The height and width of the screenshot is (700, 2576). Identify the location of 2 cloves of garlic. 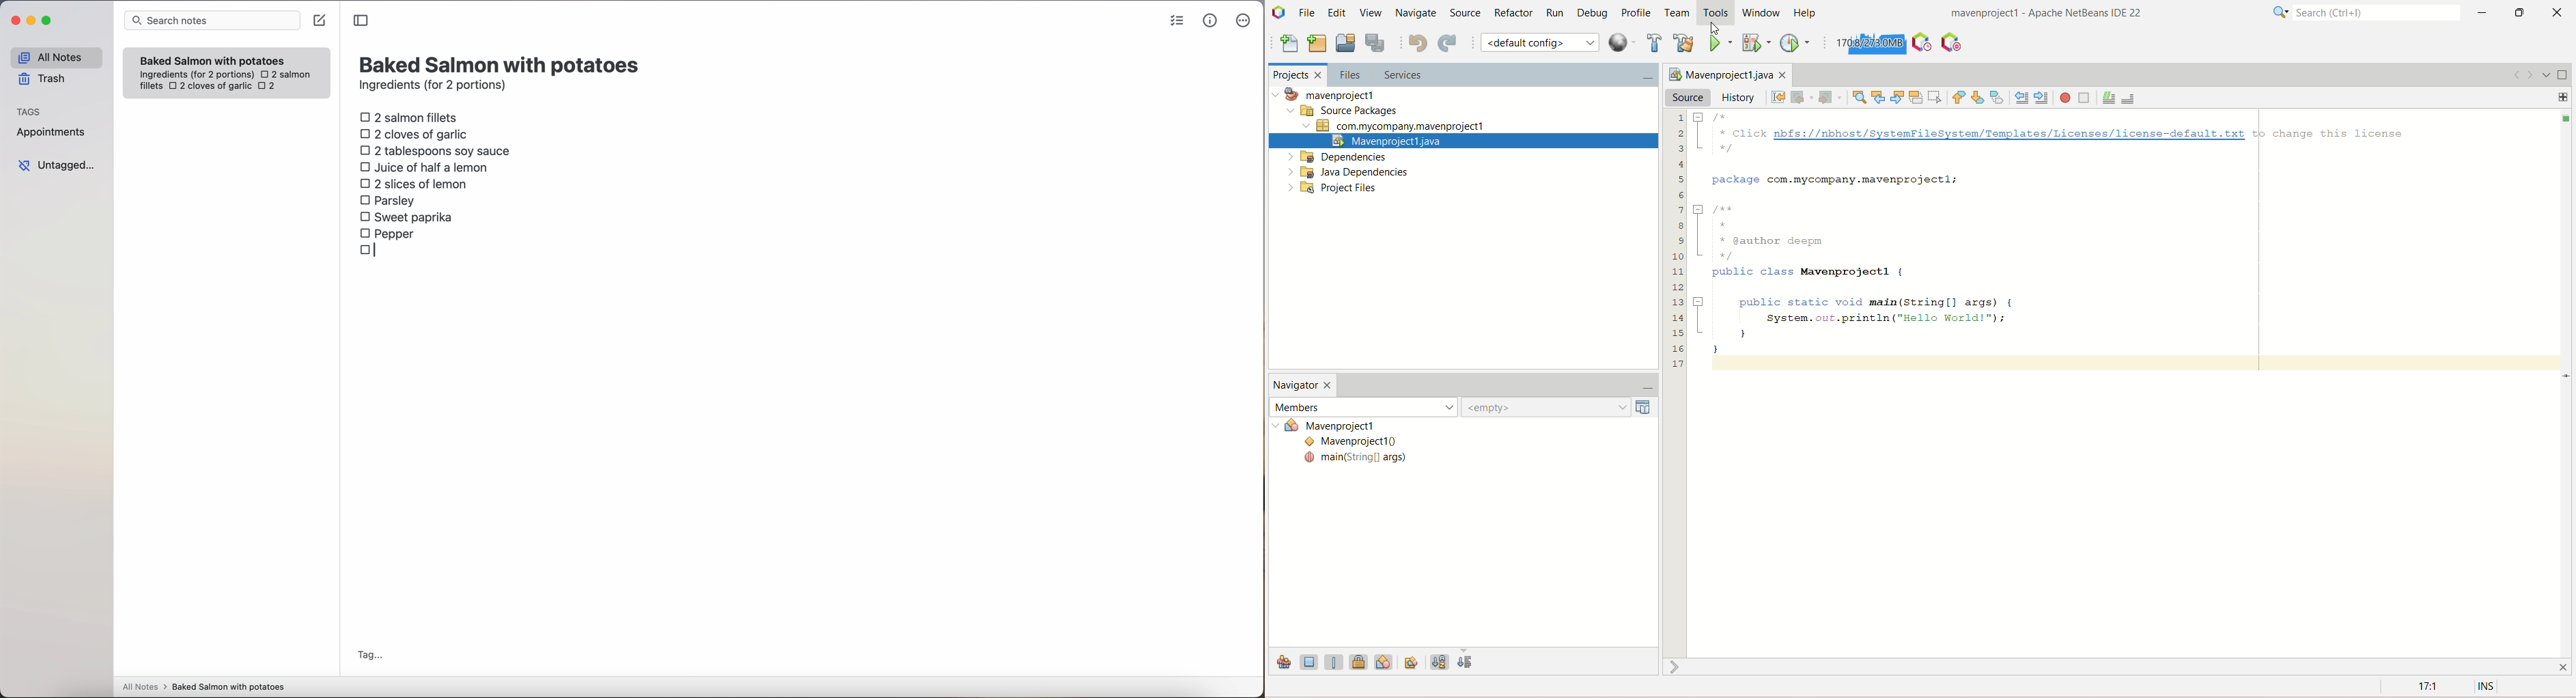
(210, 87).